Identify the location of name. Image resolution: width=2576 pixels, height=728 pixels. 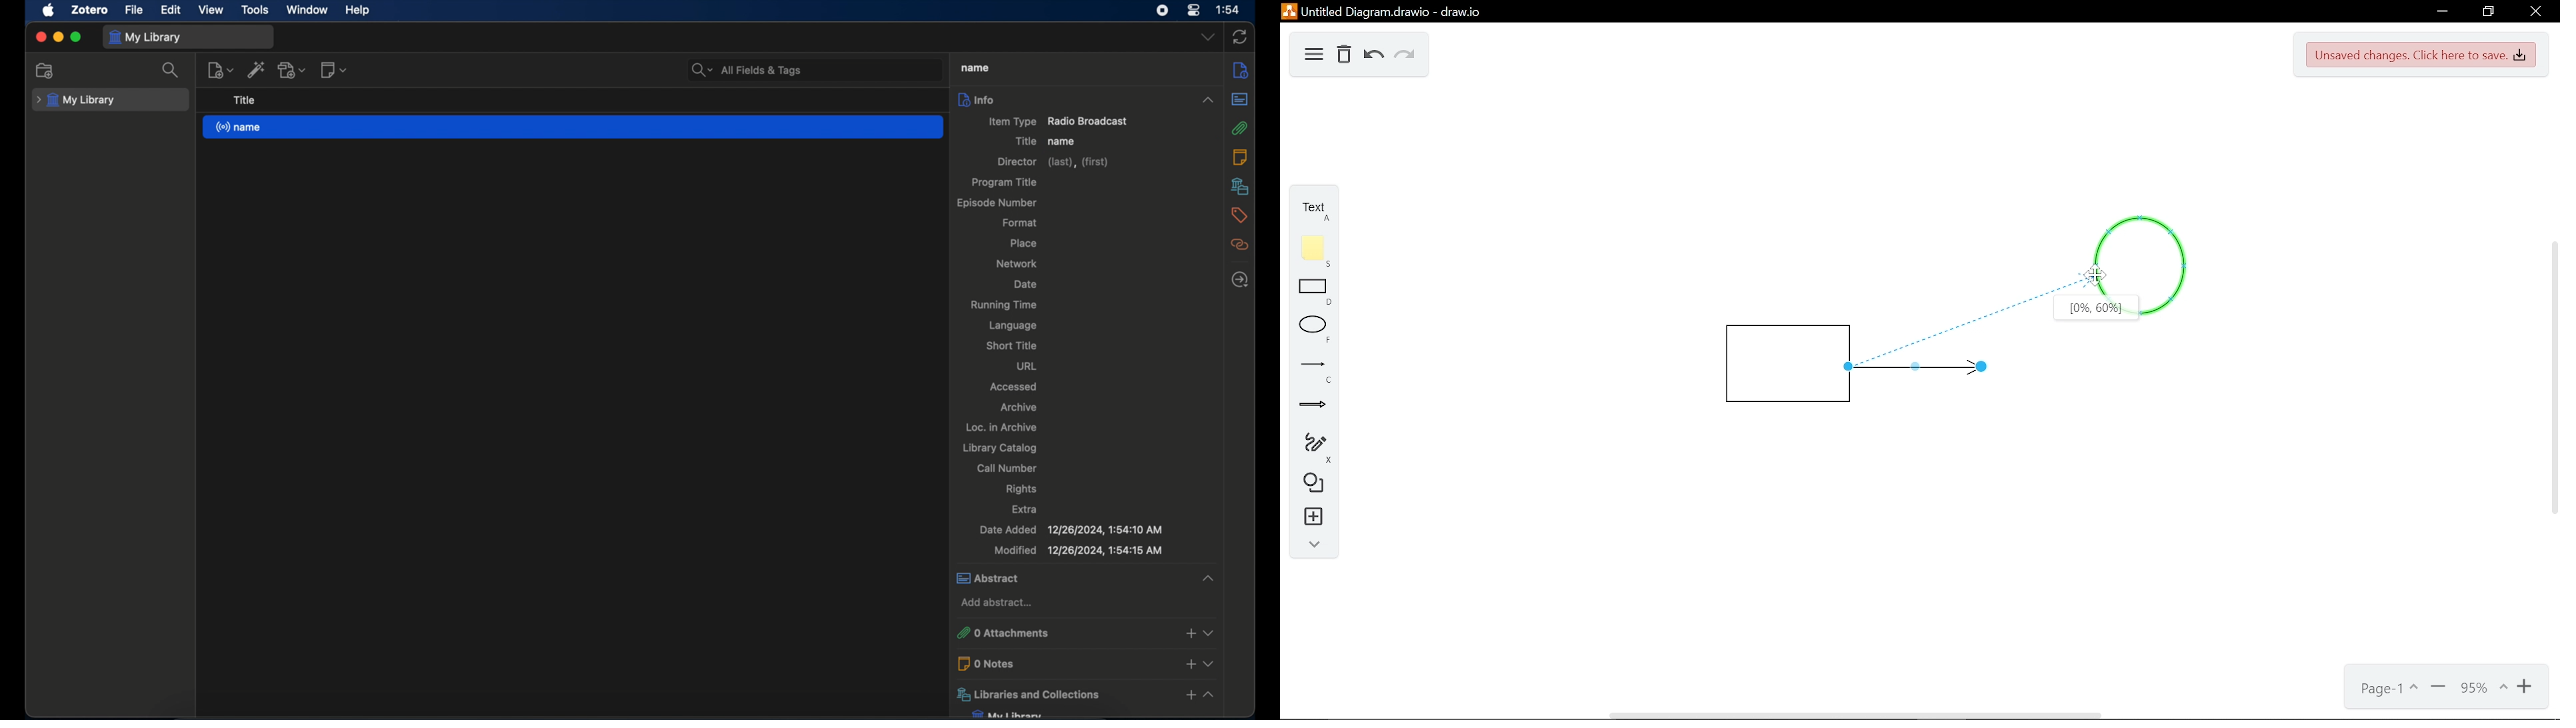
(573, 125).